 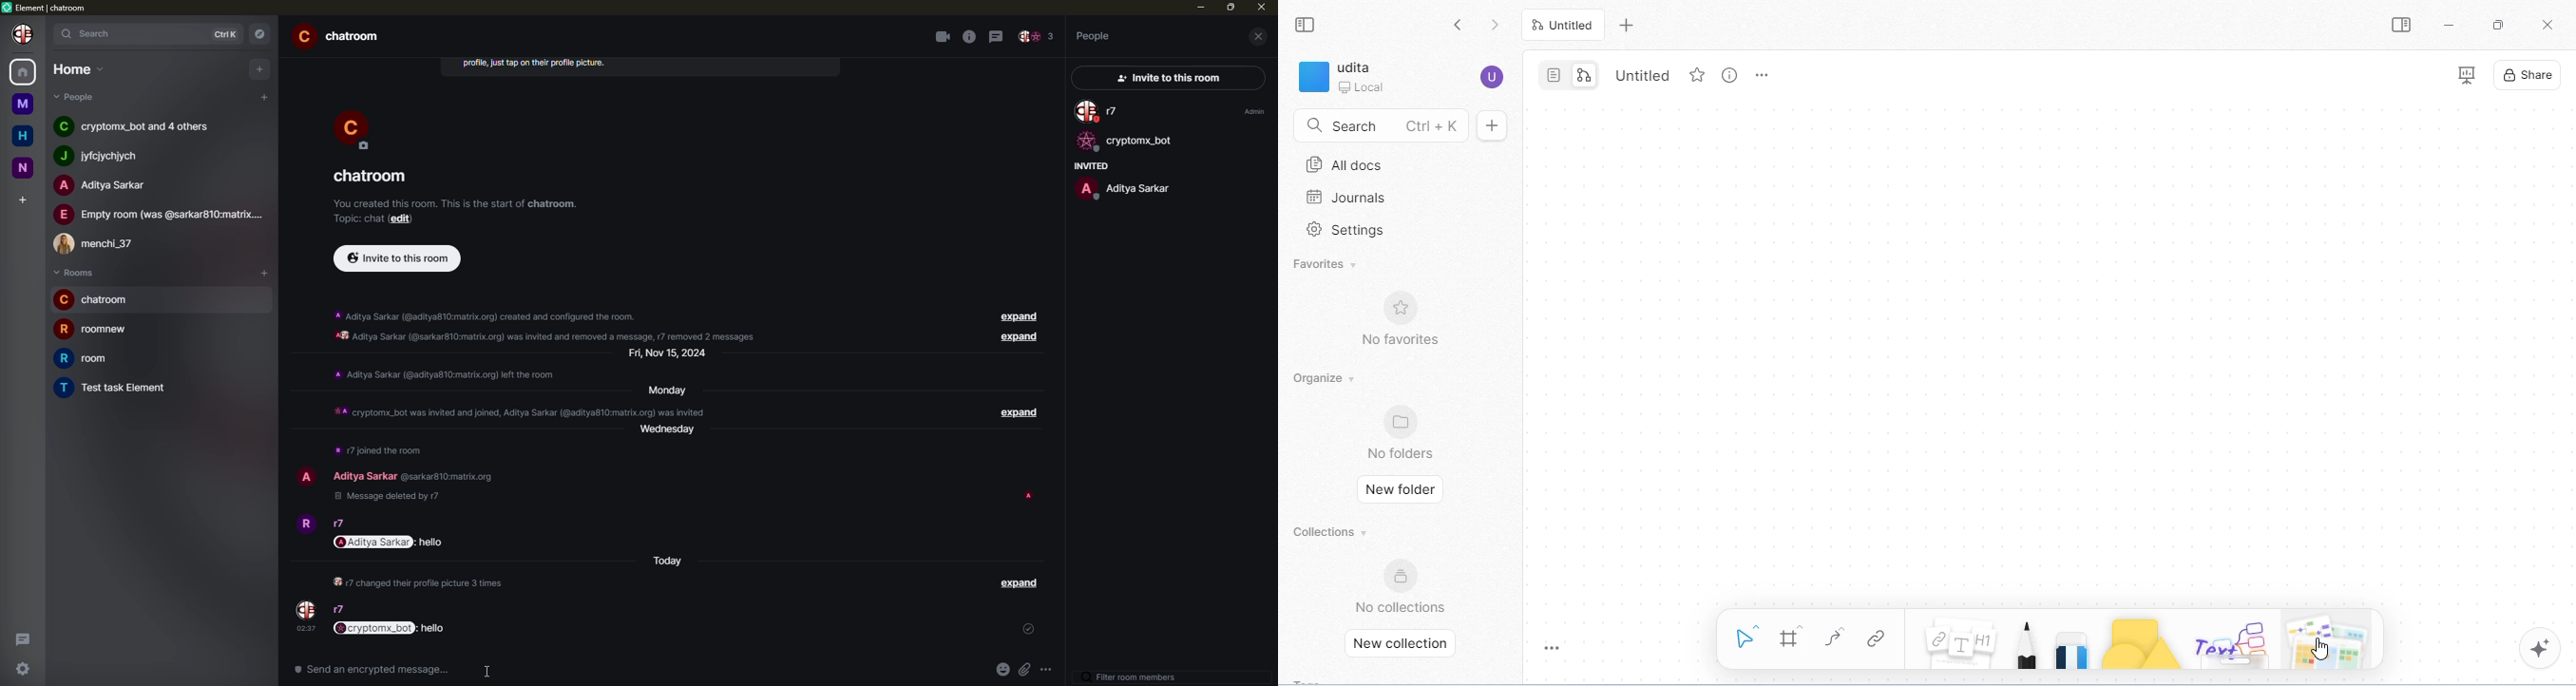 What do you see at coordinates (101, 185) in the screenshot?
I see `people` at bounding box center [101, 185].